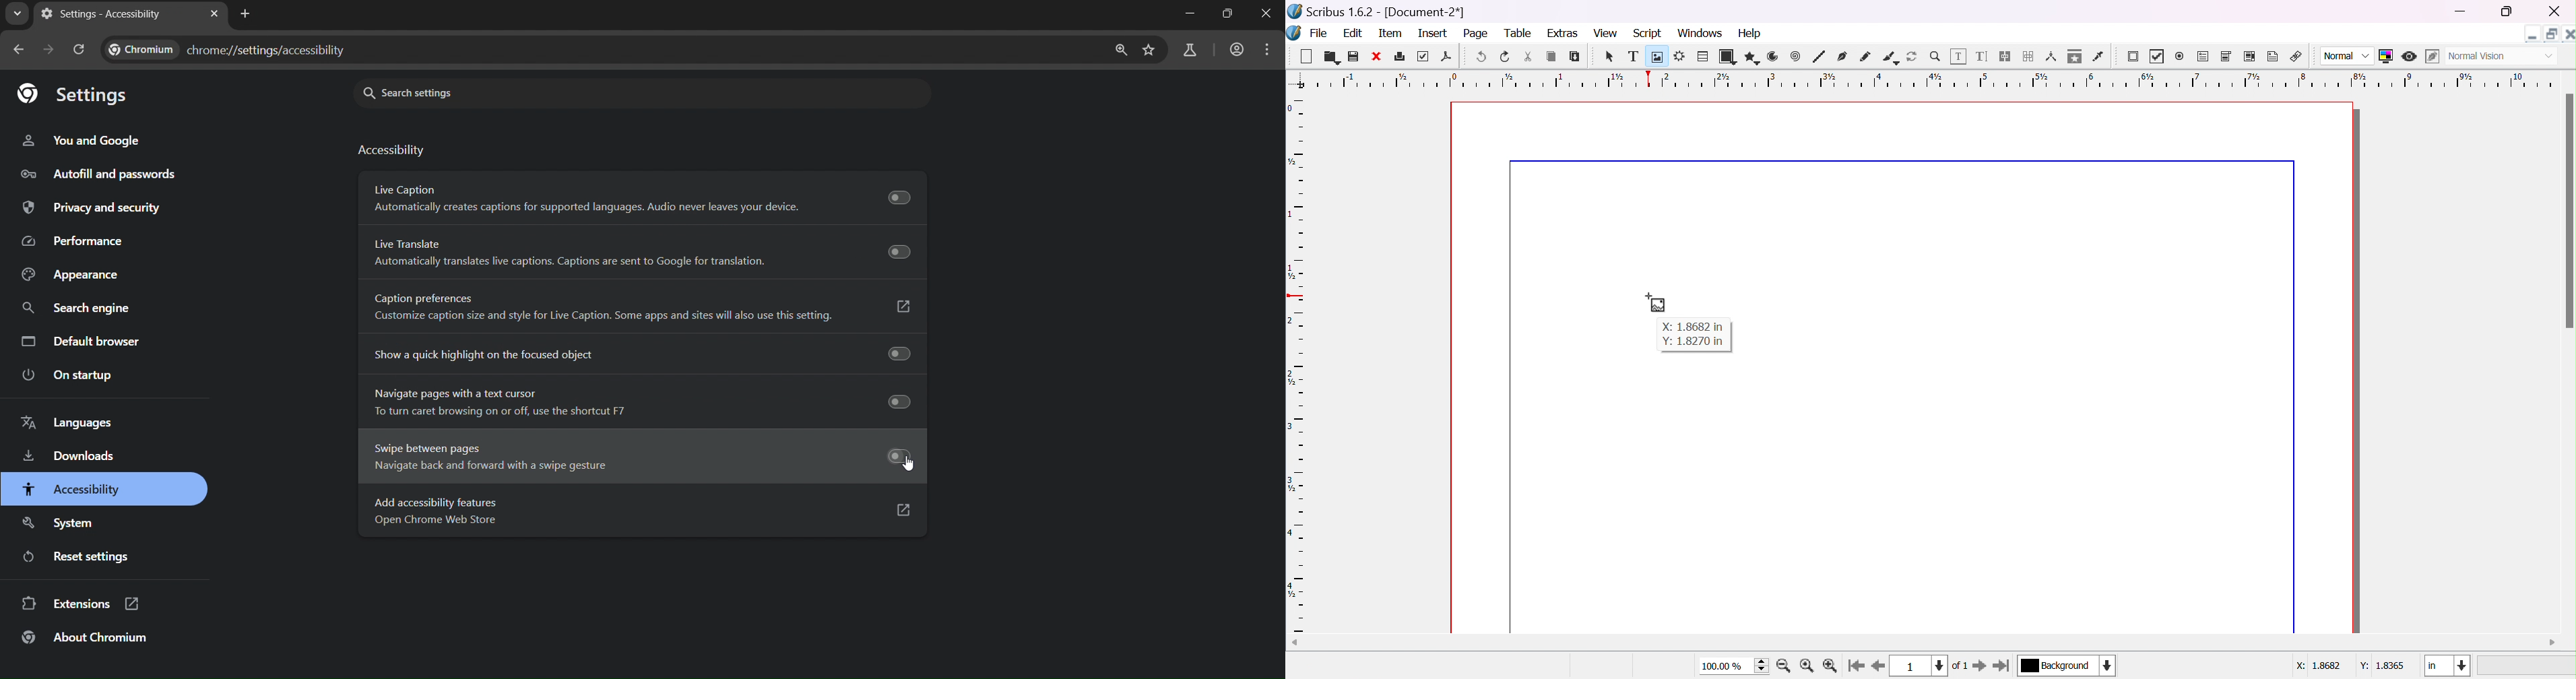  I want to click on restore down, so click(2549, 31).